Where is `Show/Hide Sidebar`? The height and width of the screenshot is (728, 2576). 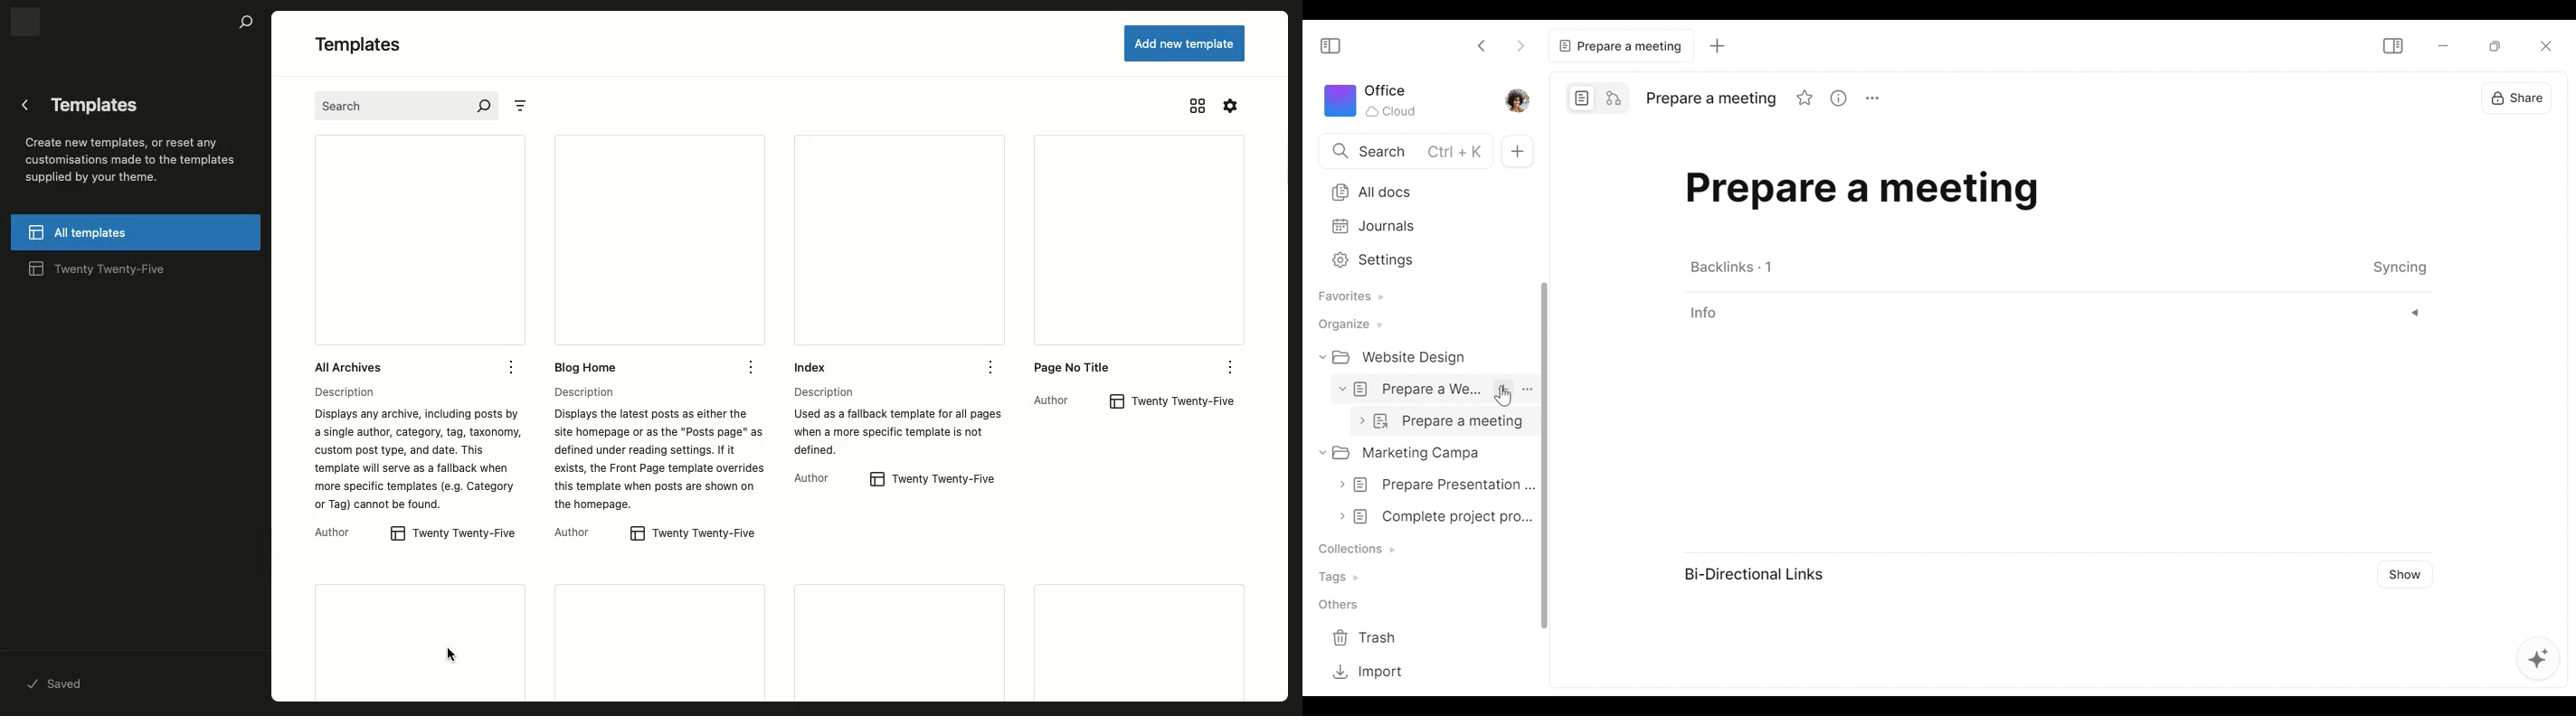 Show/Hide Sidebar is located at coordinates (2392, 45).